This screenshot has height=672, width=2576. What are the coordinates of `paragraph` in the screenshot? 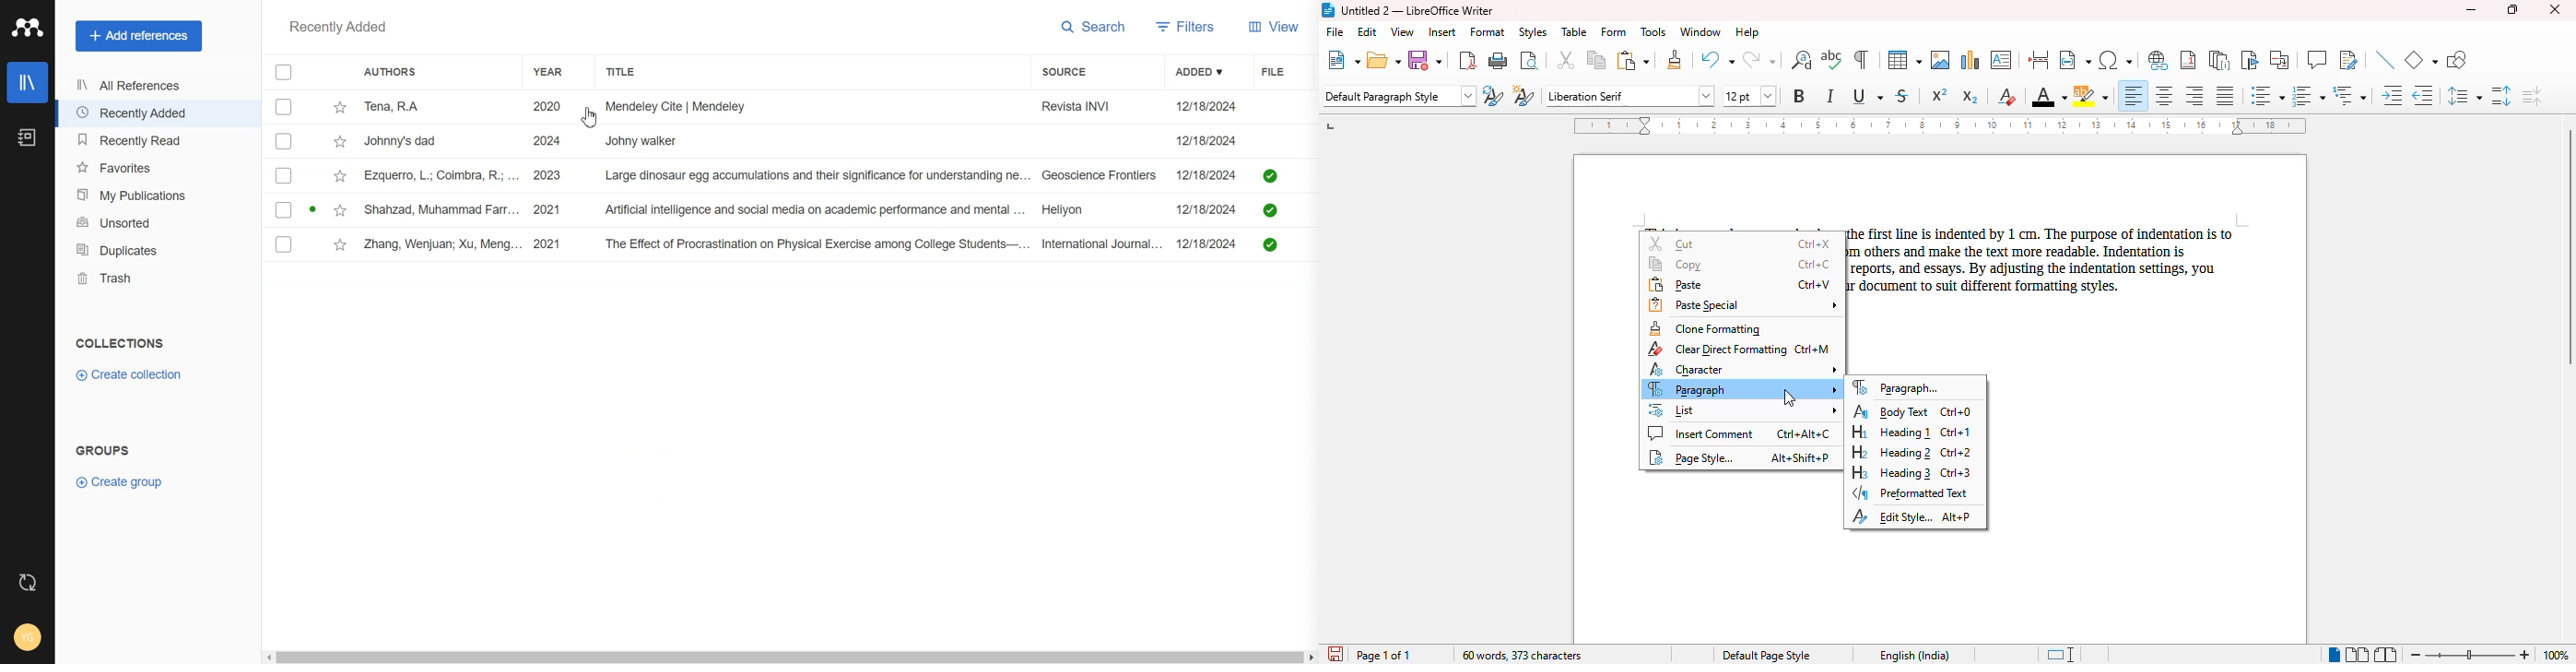 It's located at (1900, 387).